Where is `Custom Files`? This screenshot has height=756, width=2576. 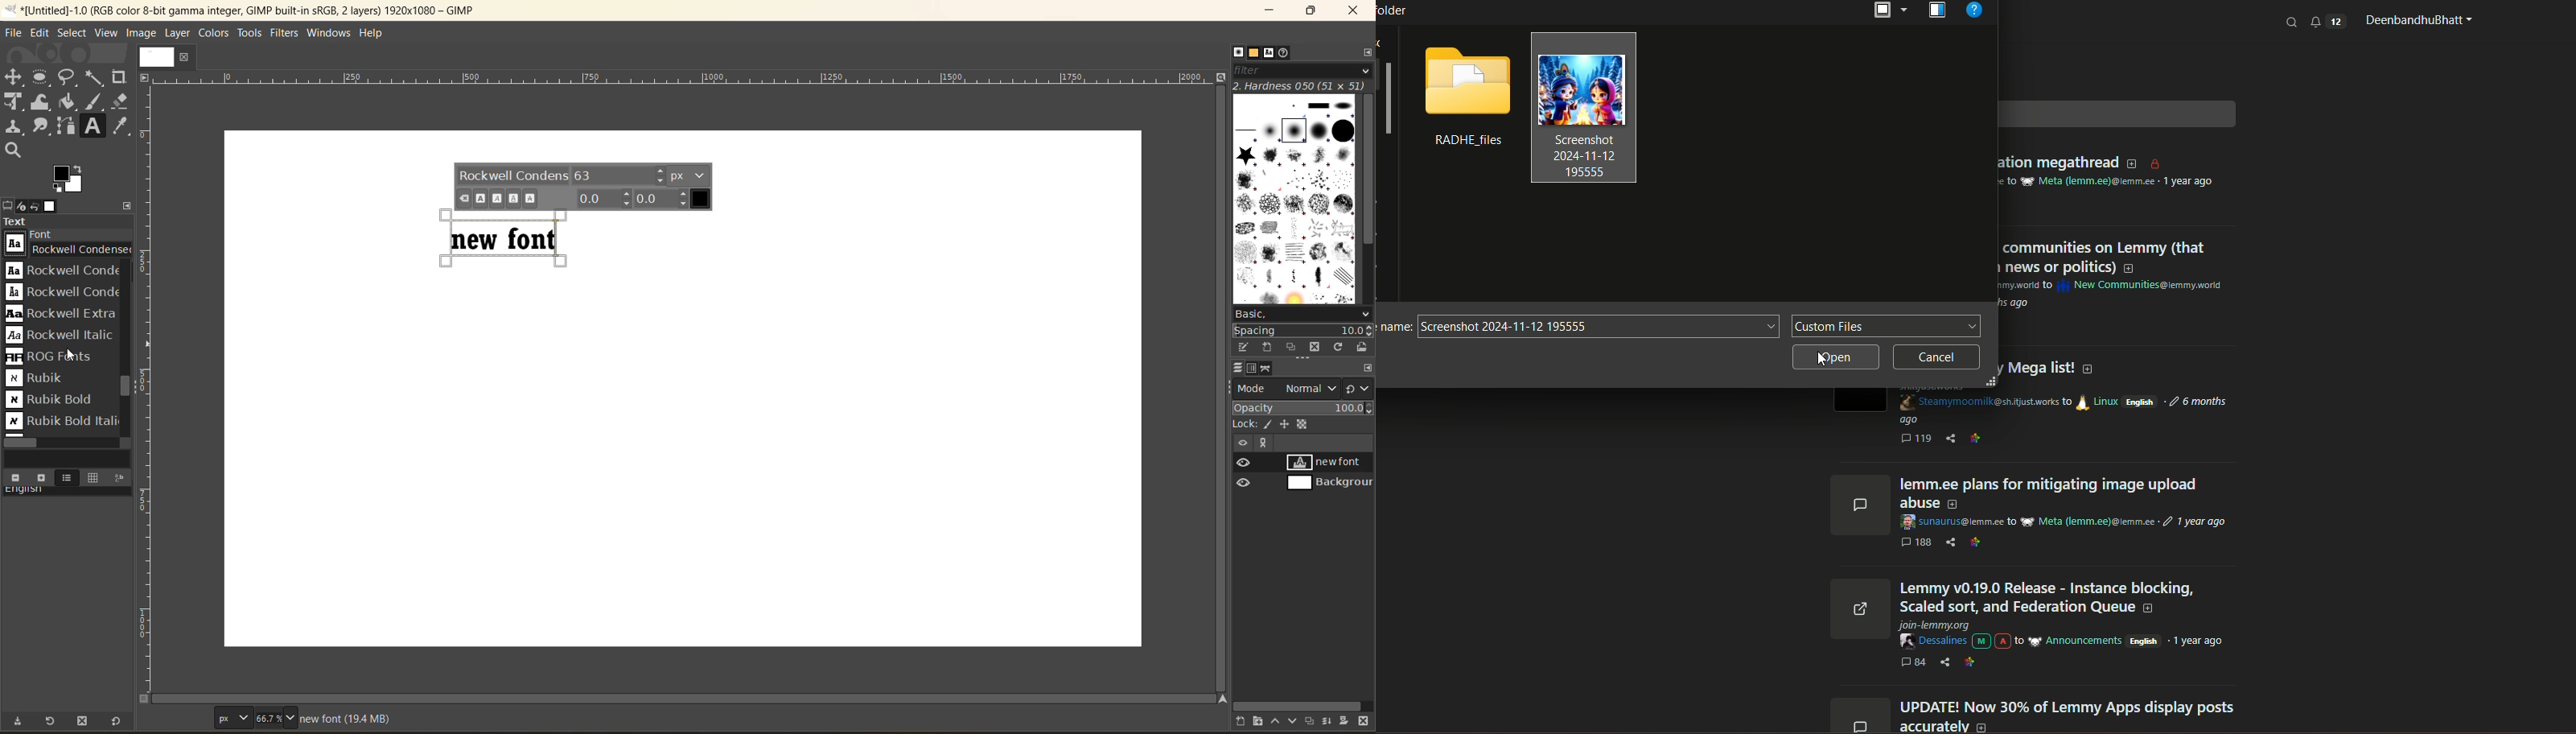 Custom Files is located at coordinates (1887, 327).